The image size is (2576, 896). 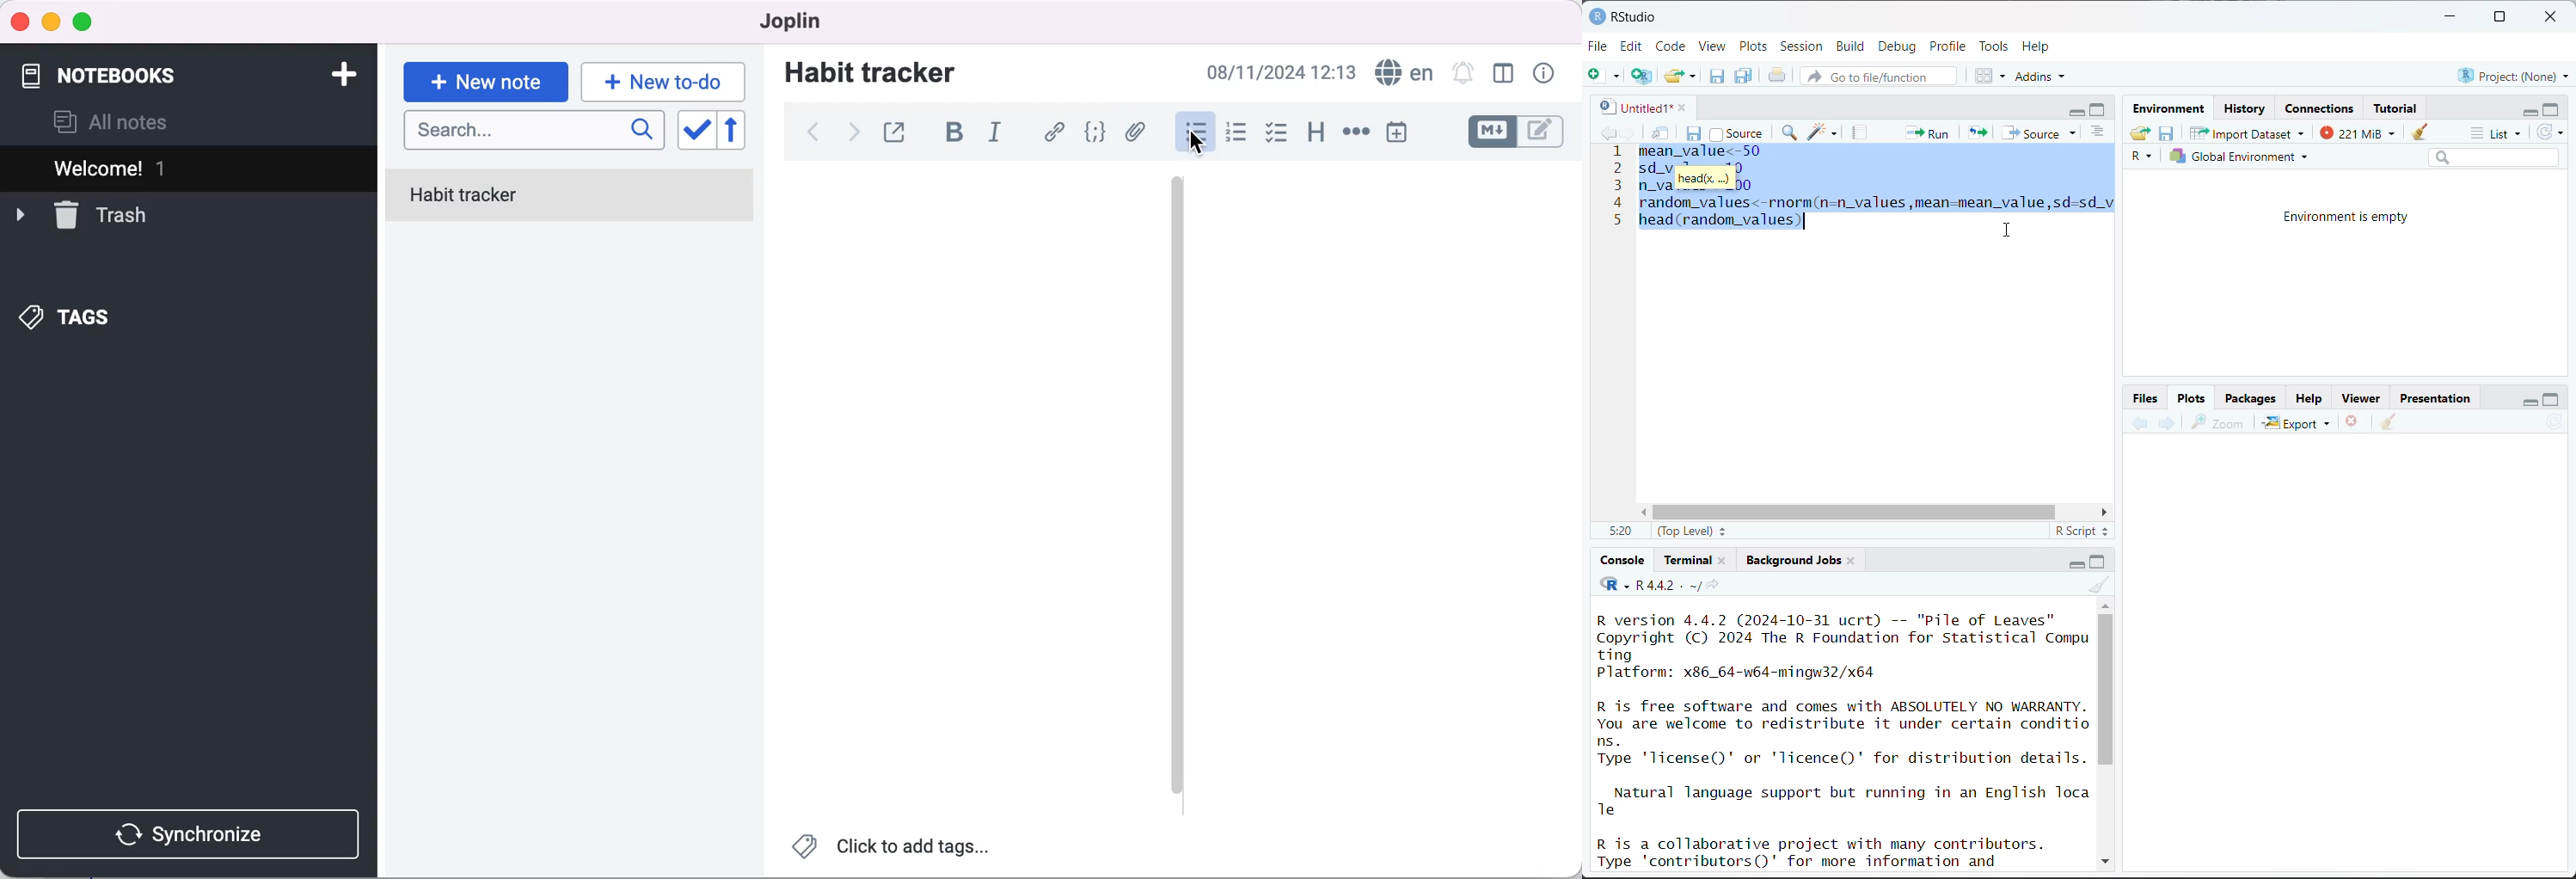 I want to click on up, so click(x=2105, y=604).